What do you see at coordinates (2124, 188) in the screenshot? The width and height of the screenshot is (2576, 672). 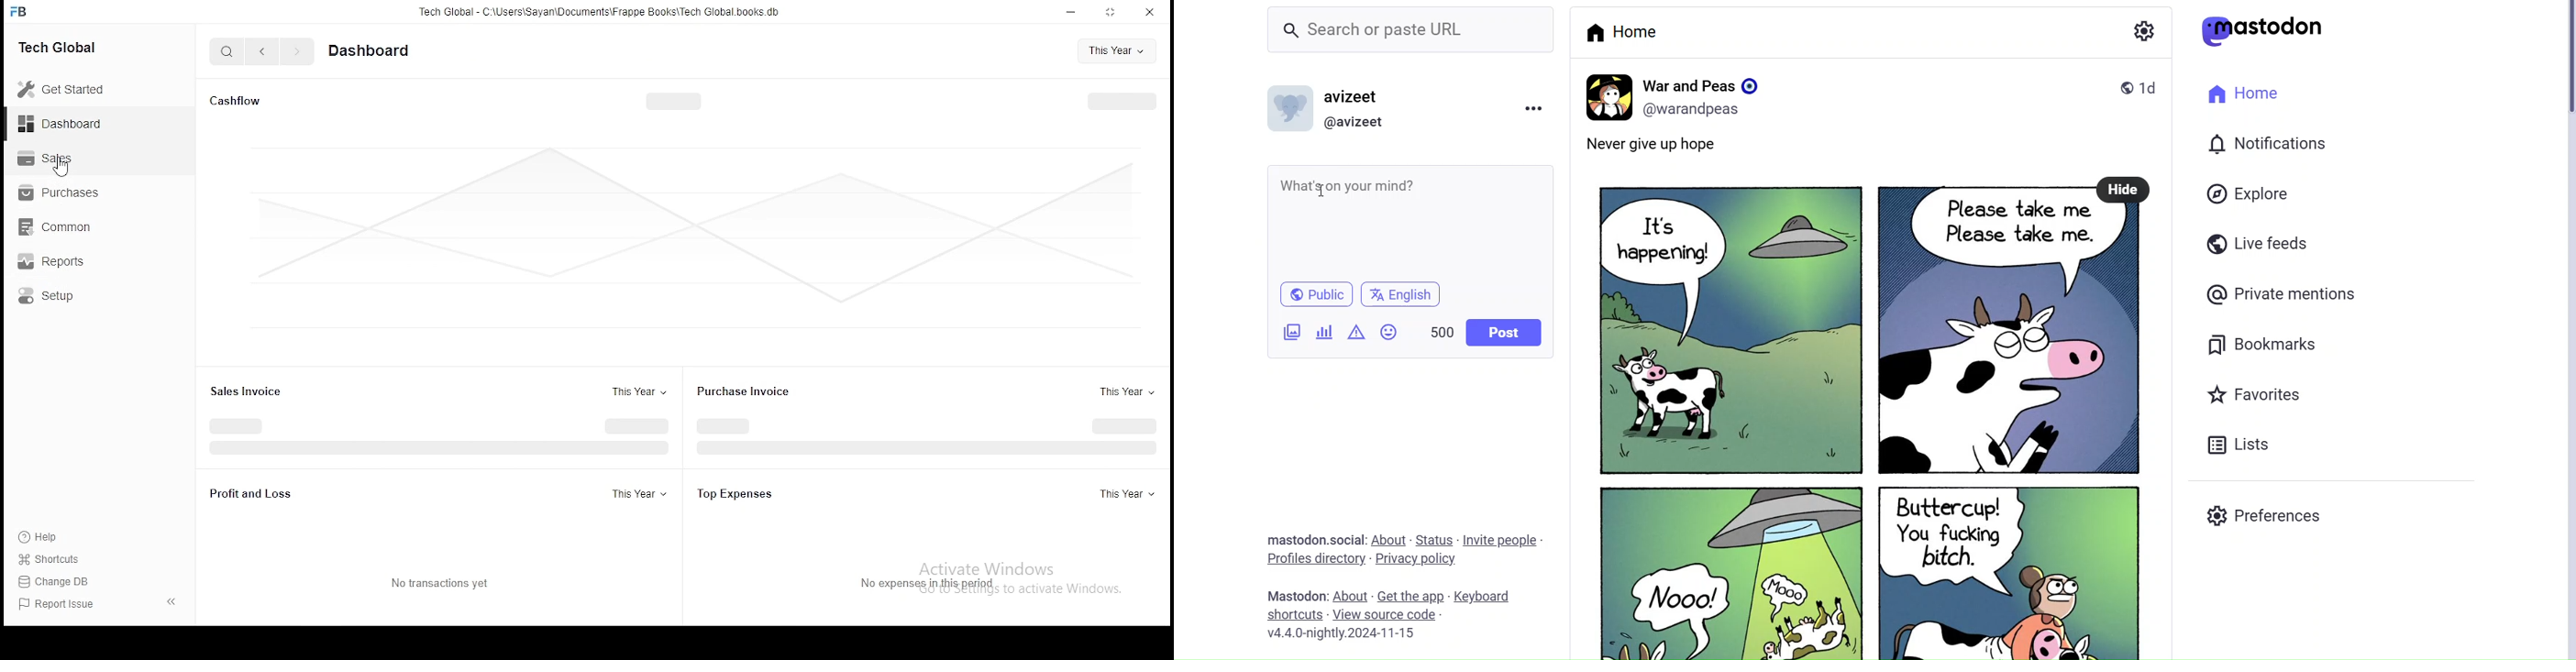 I see `Hide` at bounding box center [2124, 188].